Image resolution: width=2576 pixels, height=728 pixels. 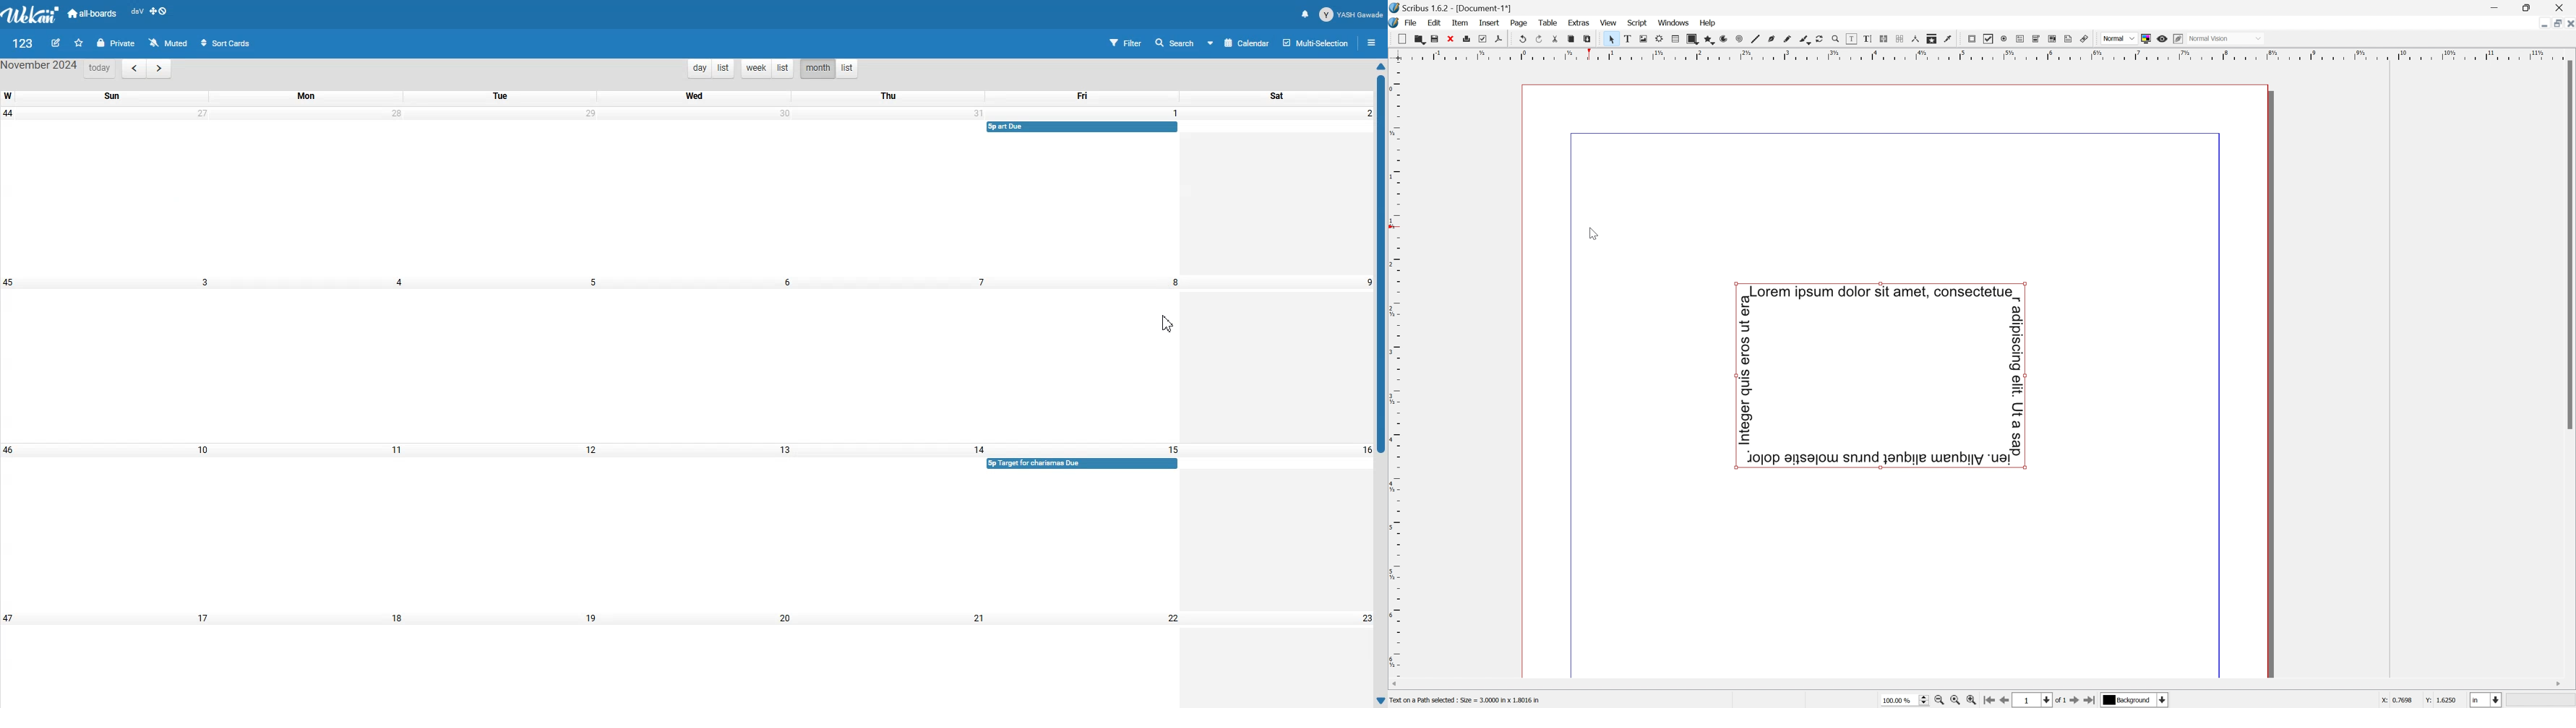 I want to click on Text, so click(x=40, y=67).